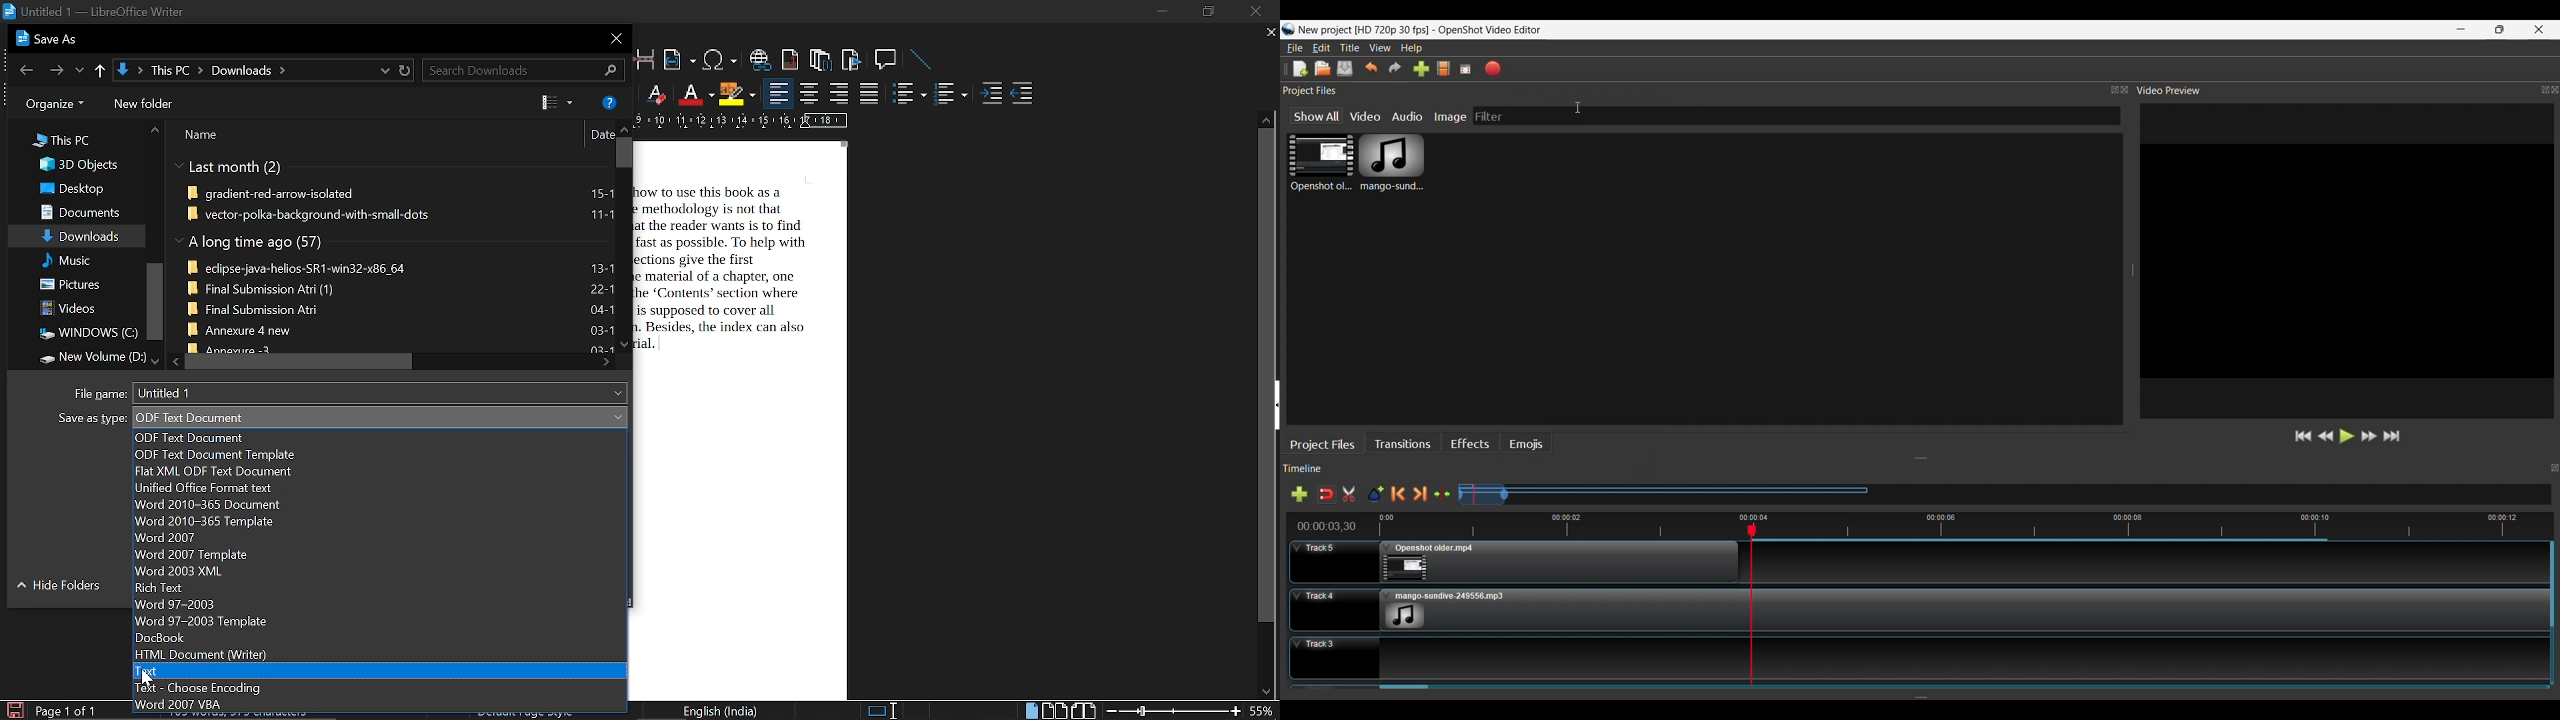 The image size is (2576, 728). What do you see at coordinates (606, 363) in the screenshot?
I see `move right` at bounding box center [606, 363].